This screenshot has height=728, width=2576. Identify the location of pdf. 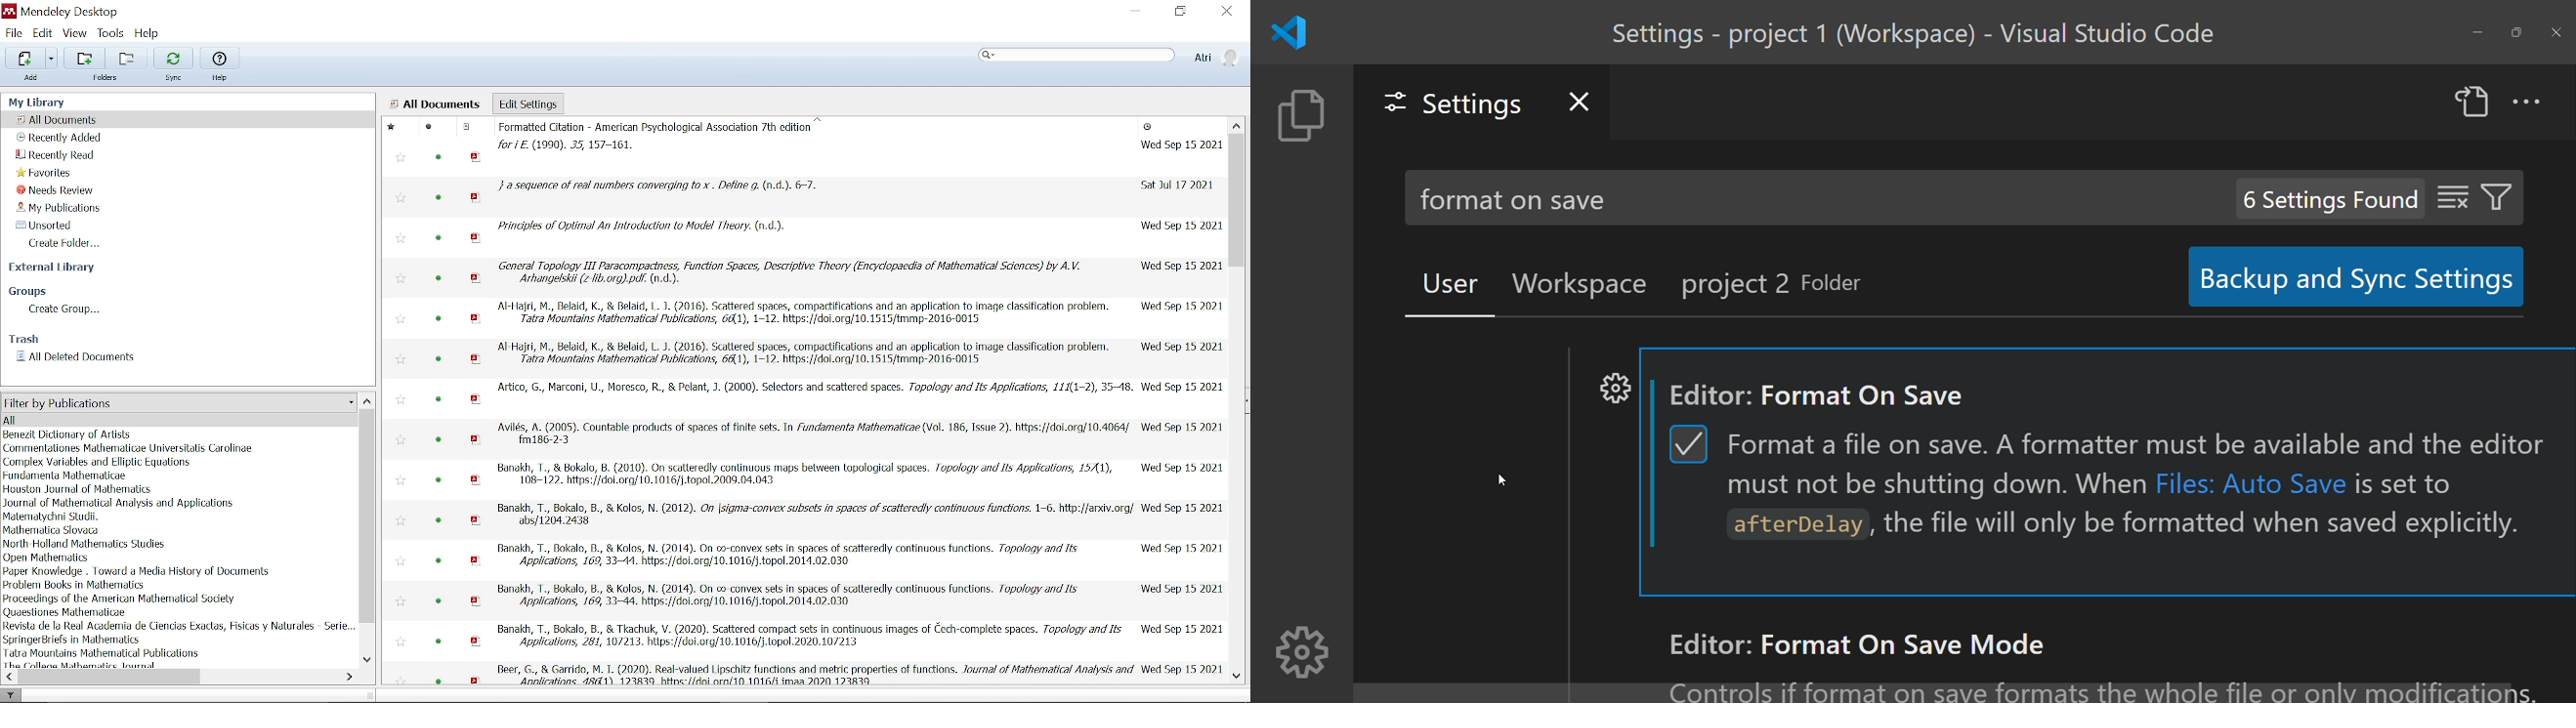
(477, 520).